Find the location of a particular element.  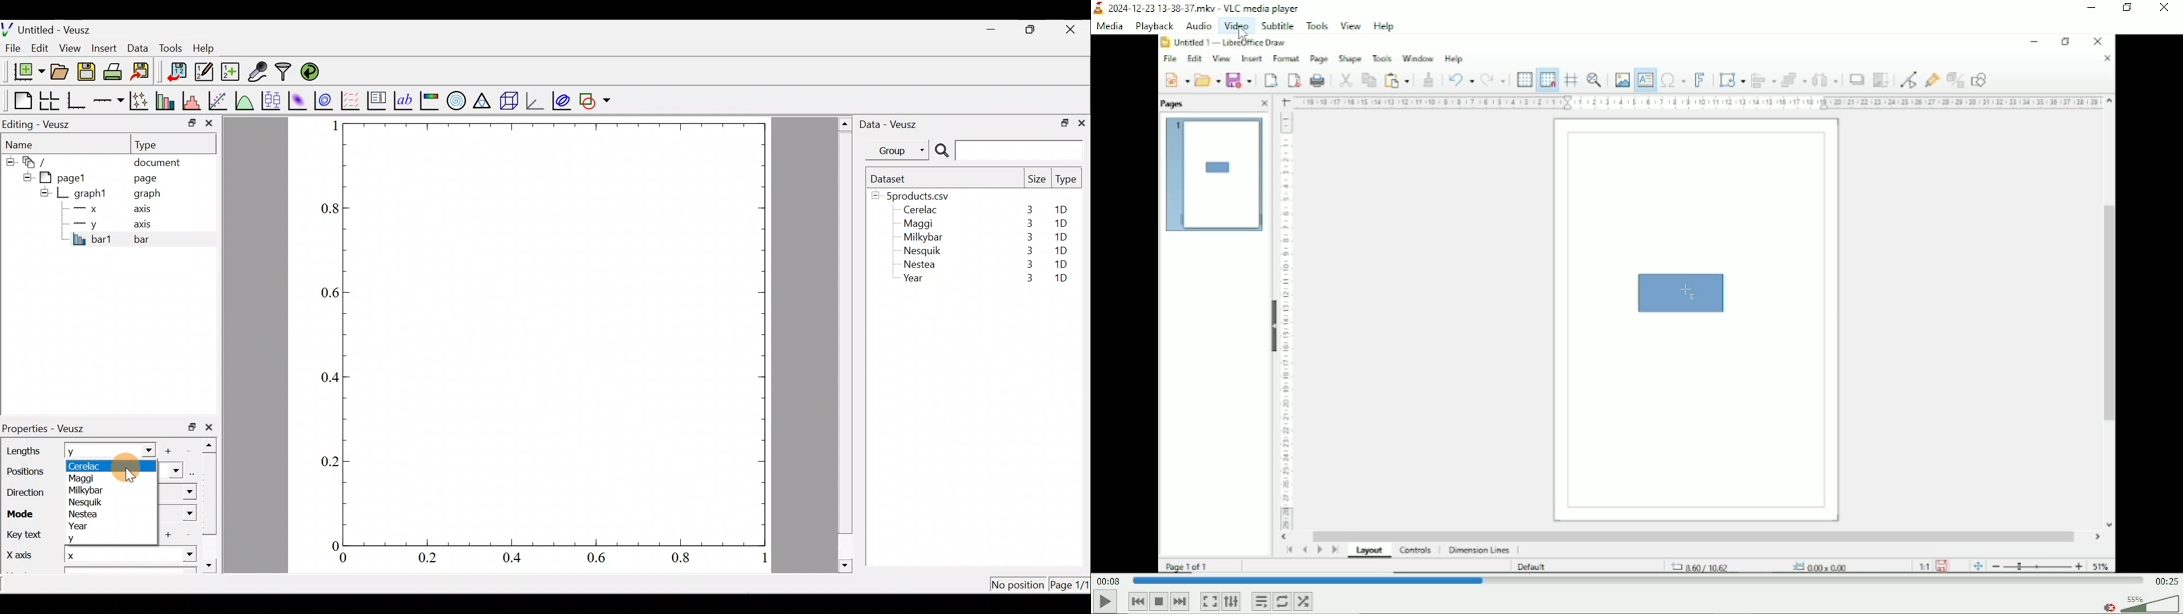

Cerelac is located at coordinates (919, 210).